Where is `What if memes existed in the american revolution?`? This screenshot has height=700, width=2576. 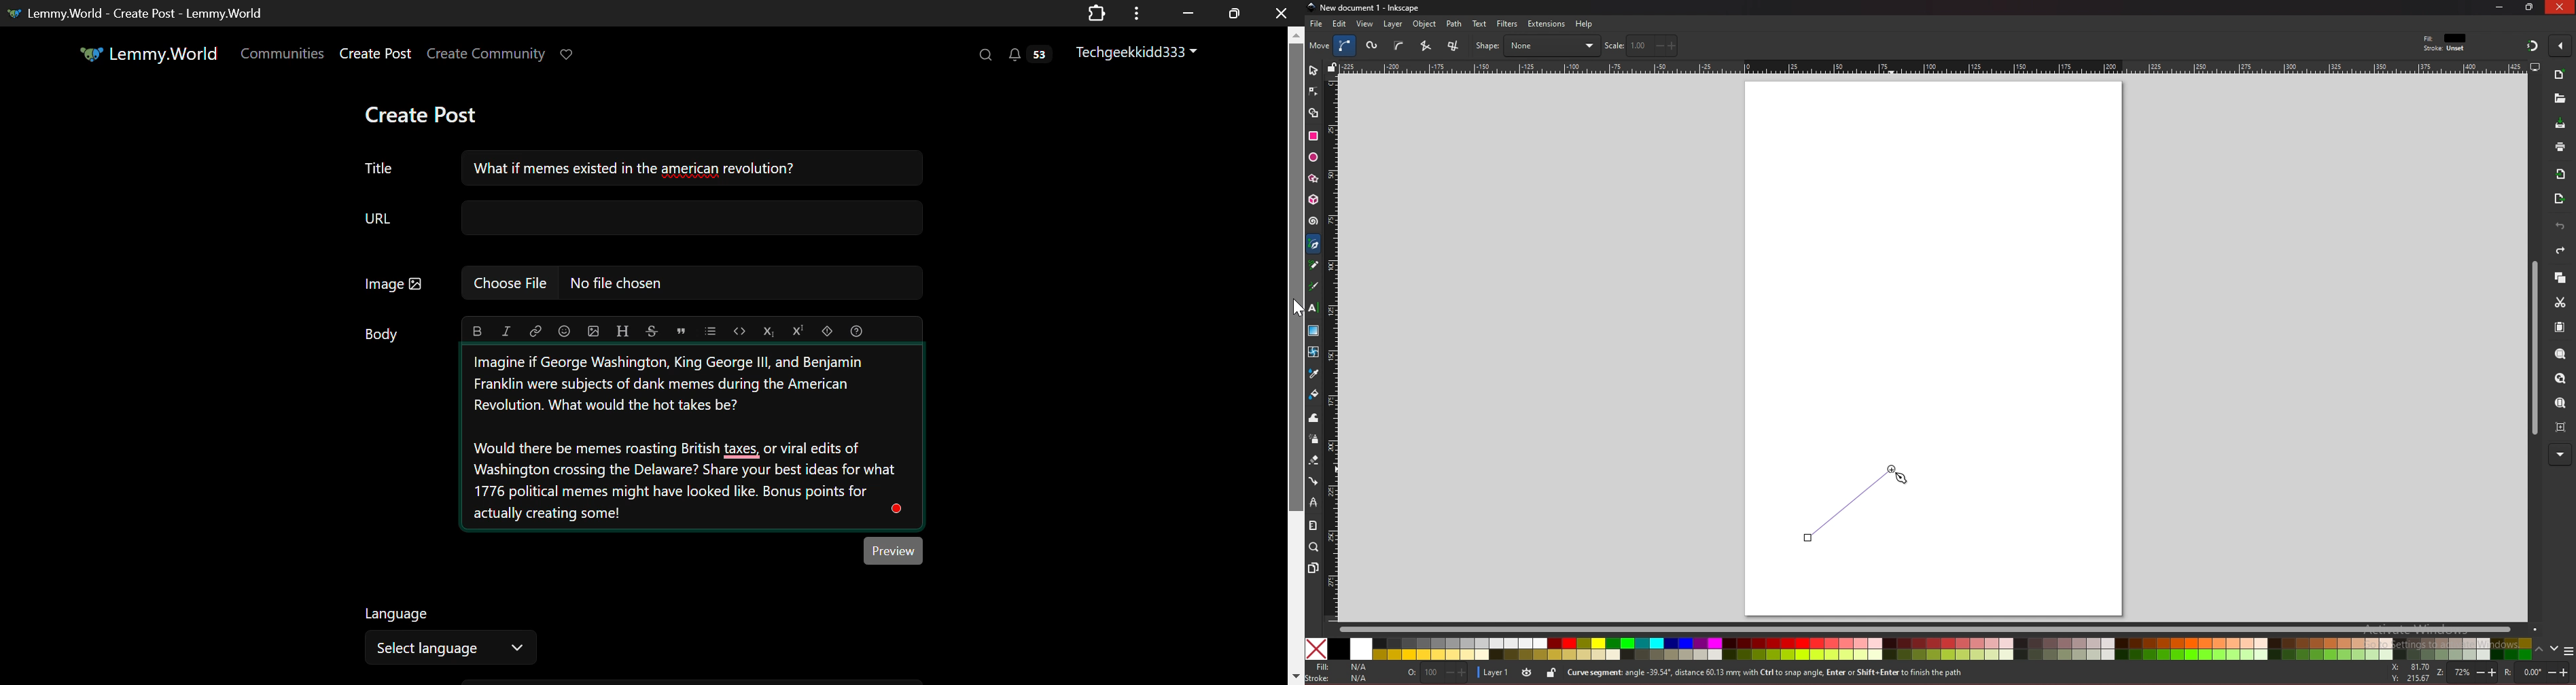 What if memes existed in the american revolution? is located at coordinates (690, 168).